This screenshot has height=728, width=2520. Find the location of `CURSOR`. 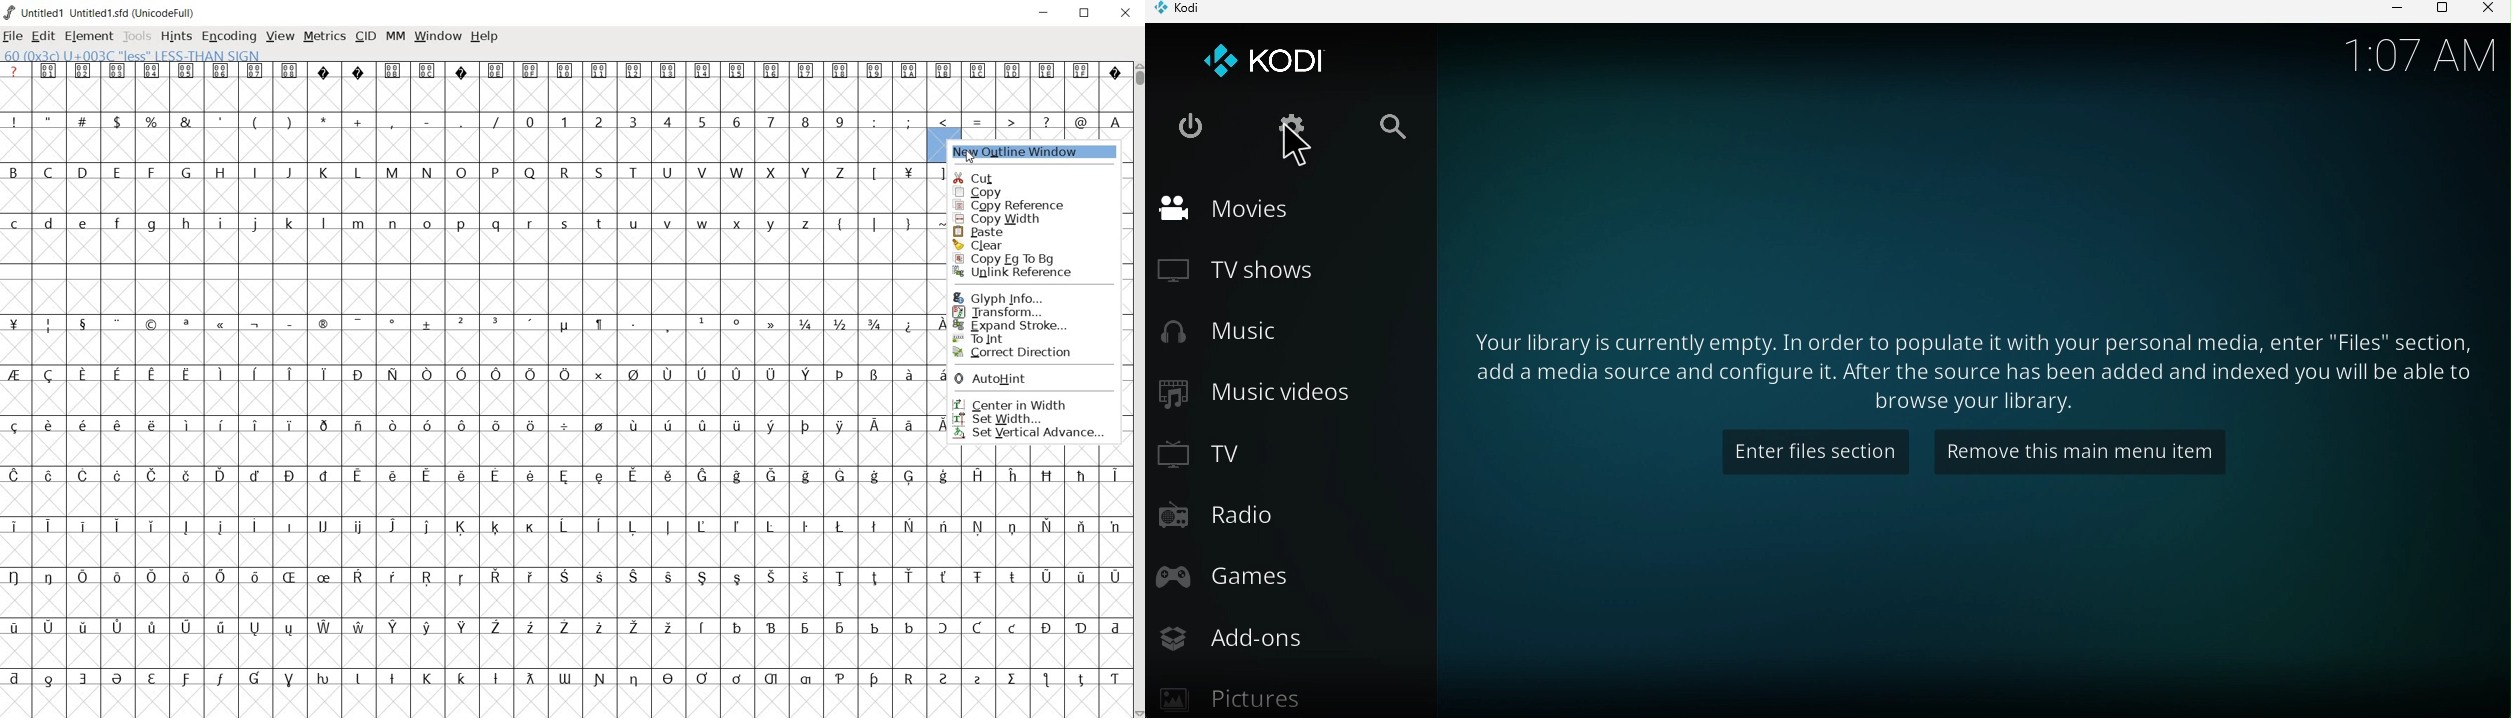

CURSOR is located at coordinates (951, 145).